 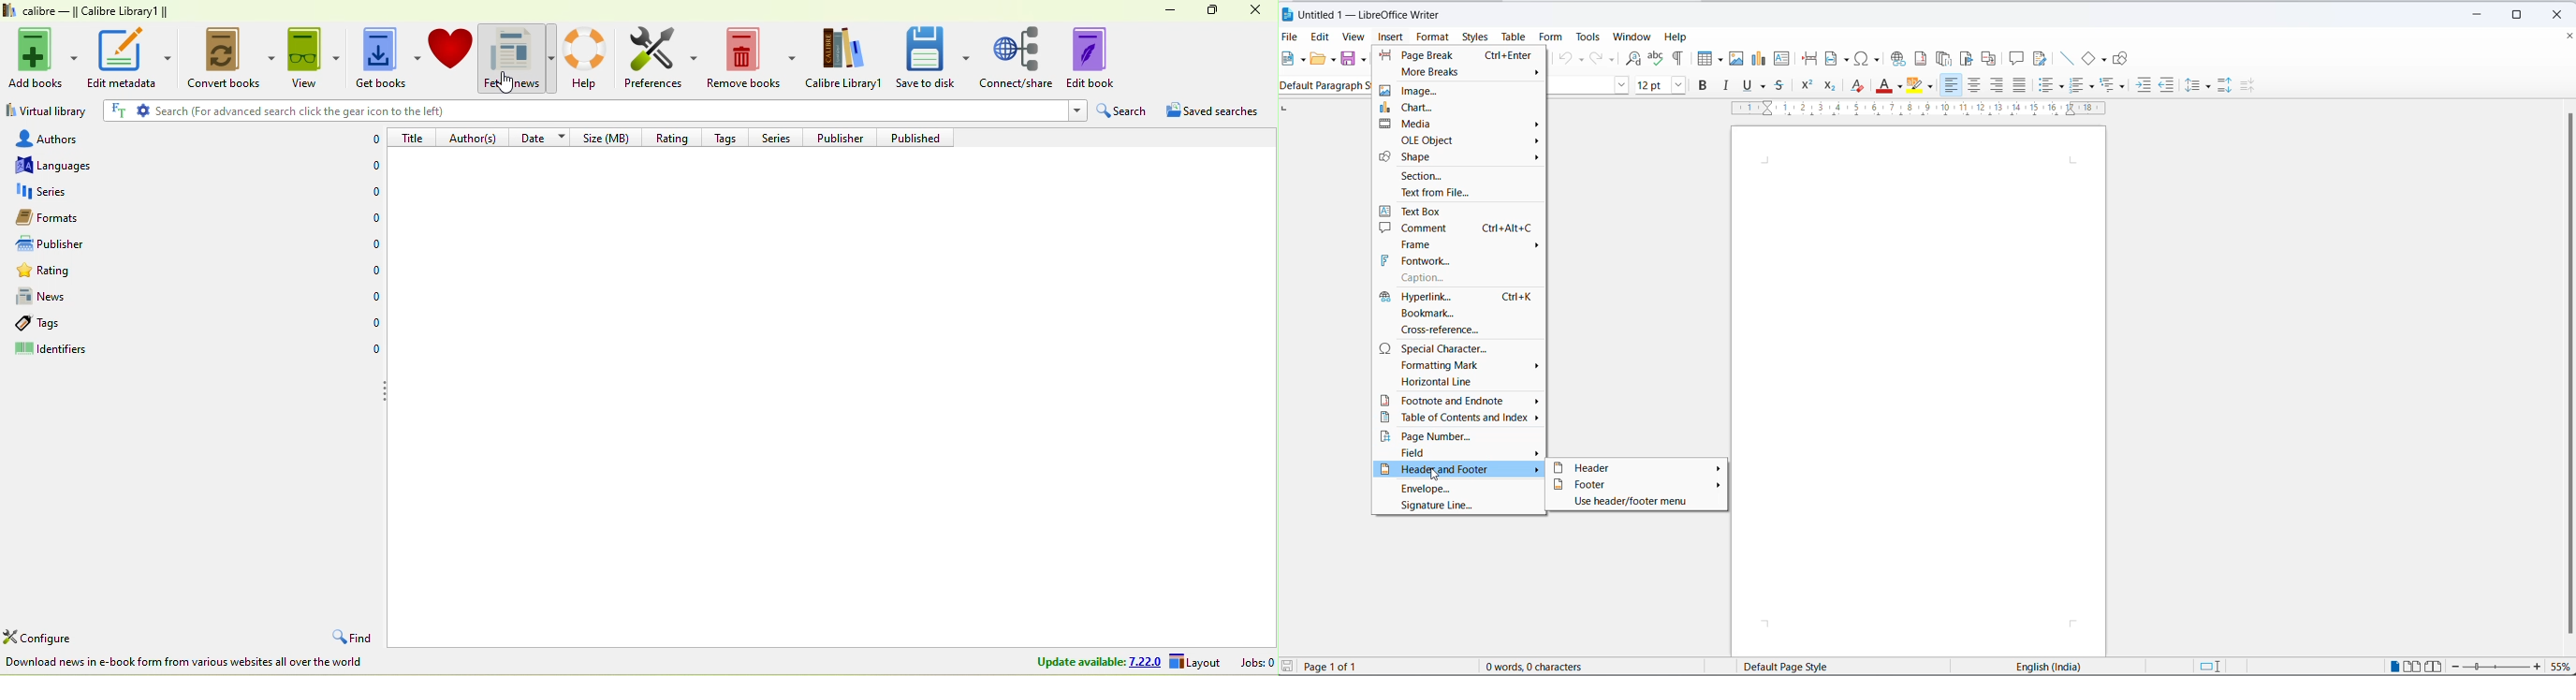 I want to click on tags, so click(x=727, y=137).